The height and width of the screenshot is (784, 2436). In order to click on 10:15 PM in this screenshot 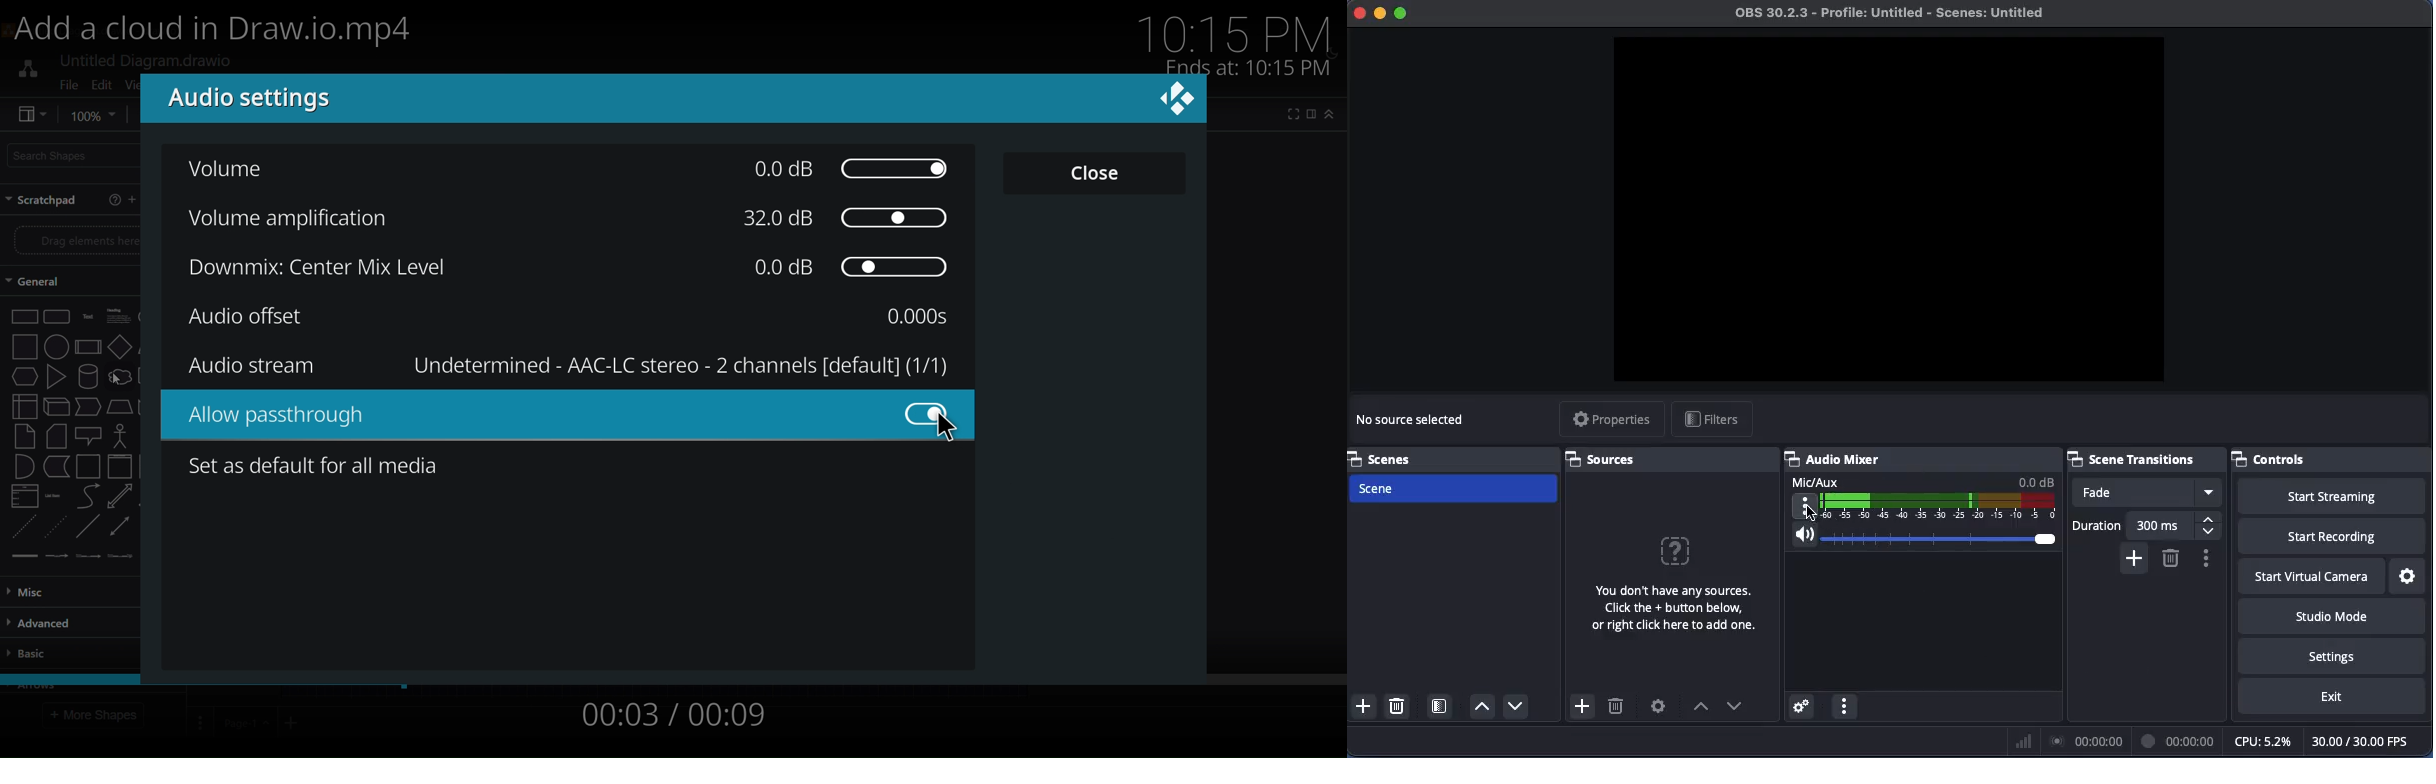, I will do `click(1239, 33)`.